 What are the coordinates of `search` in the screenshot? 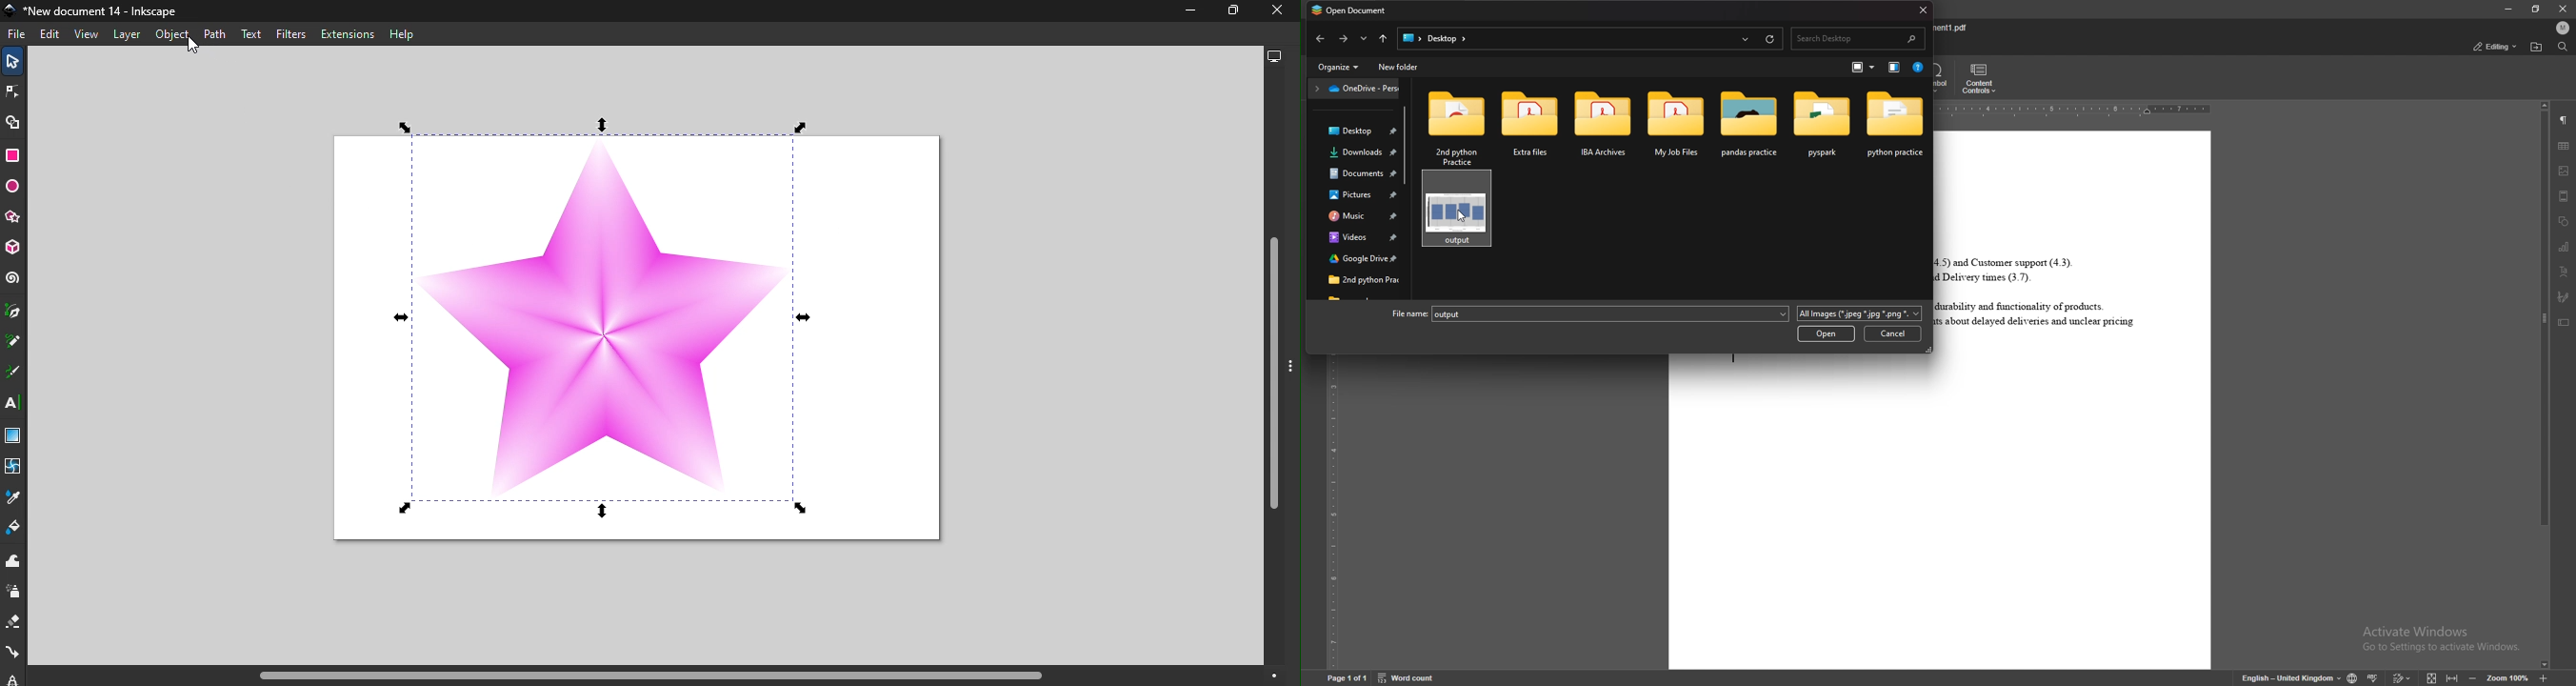 It's located at (1858, 38).